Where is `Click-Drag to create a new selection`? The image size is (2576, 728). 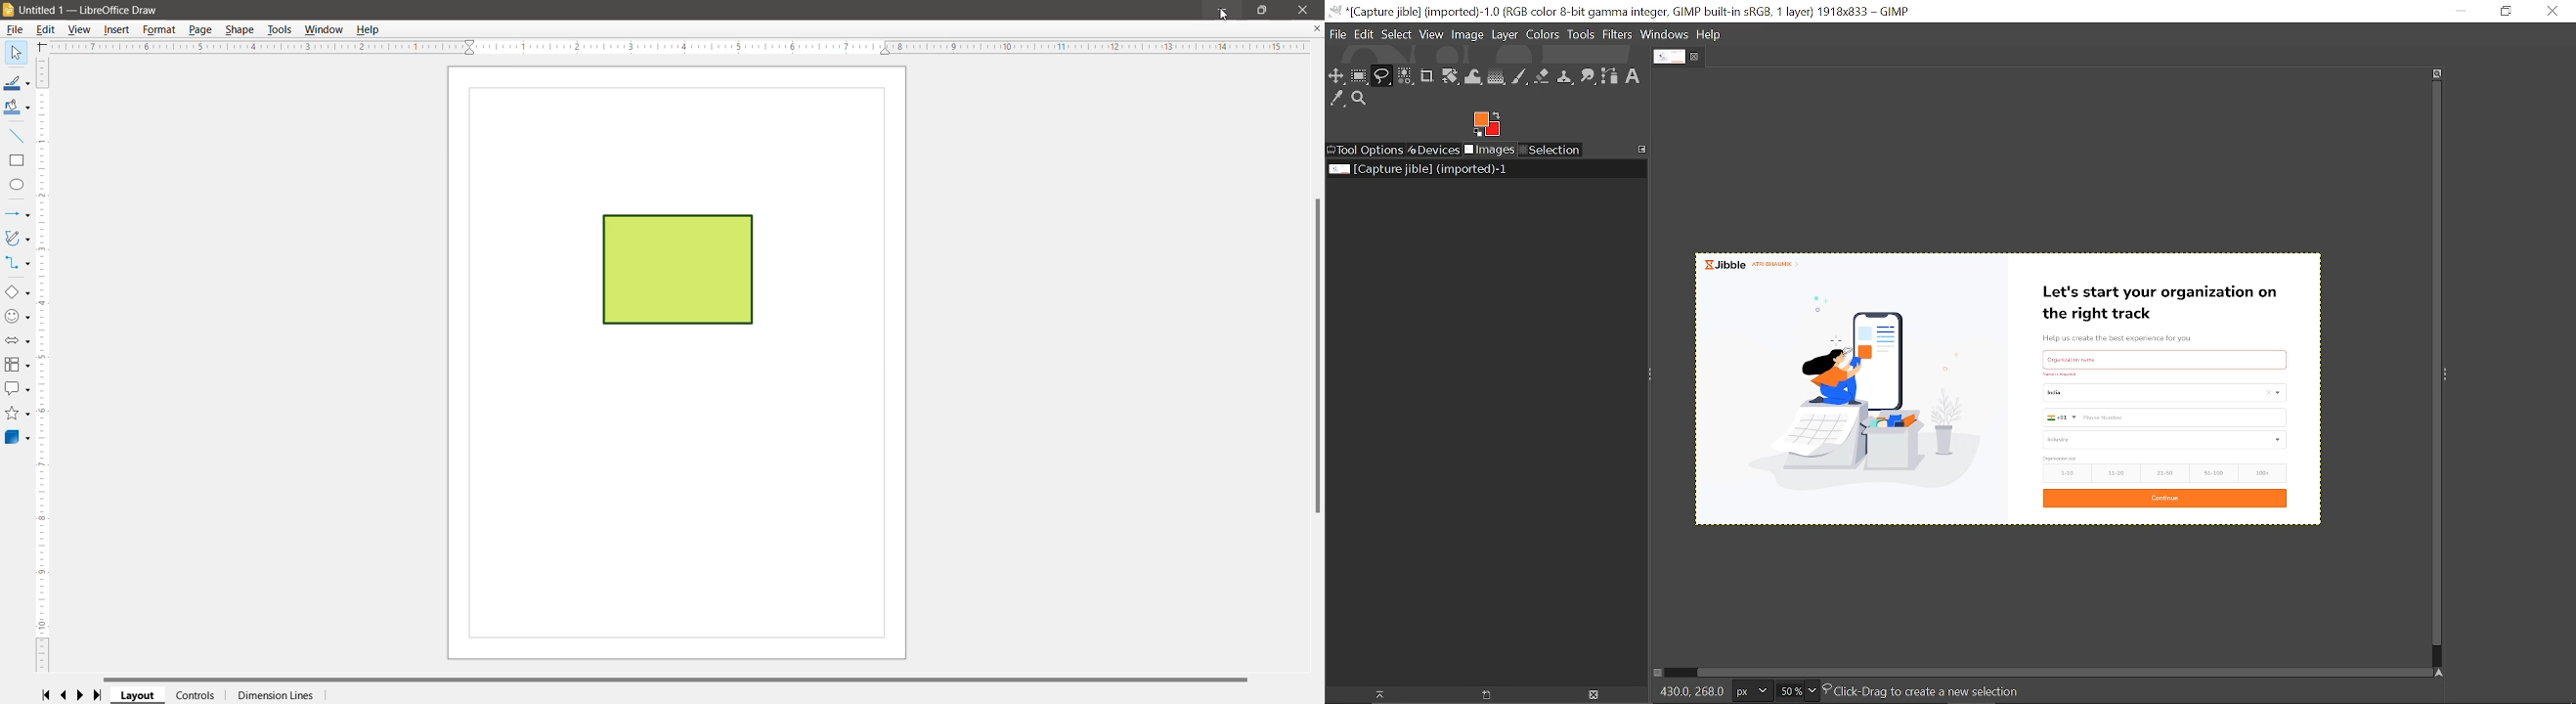
Click-Drag to create a new selection is located at coordinates (1929, 691).